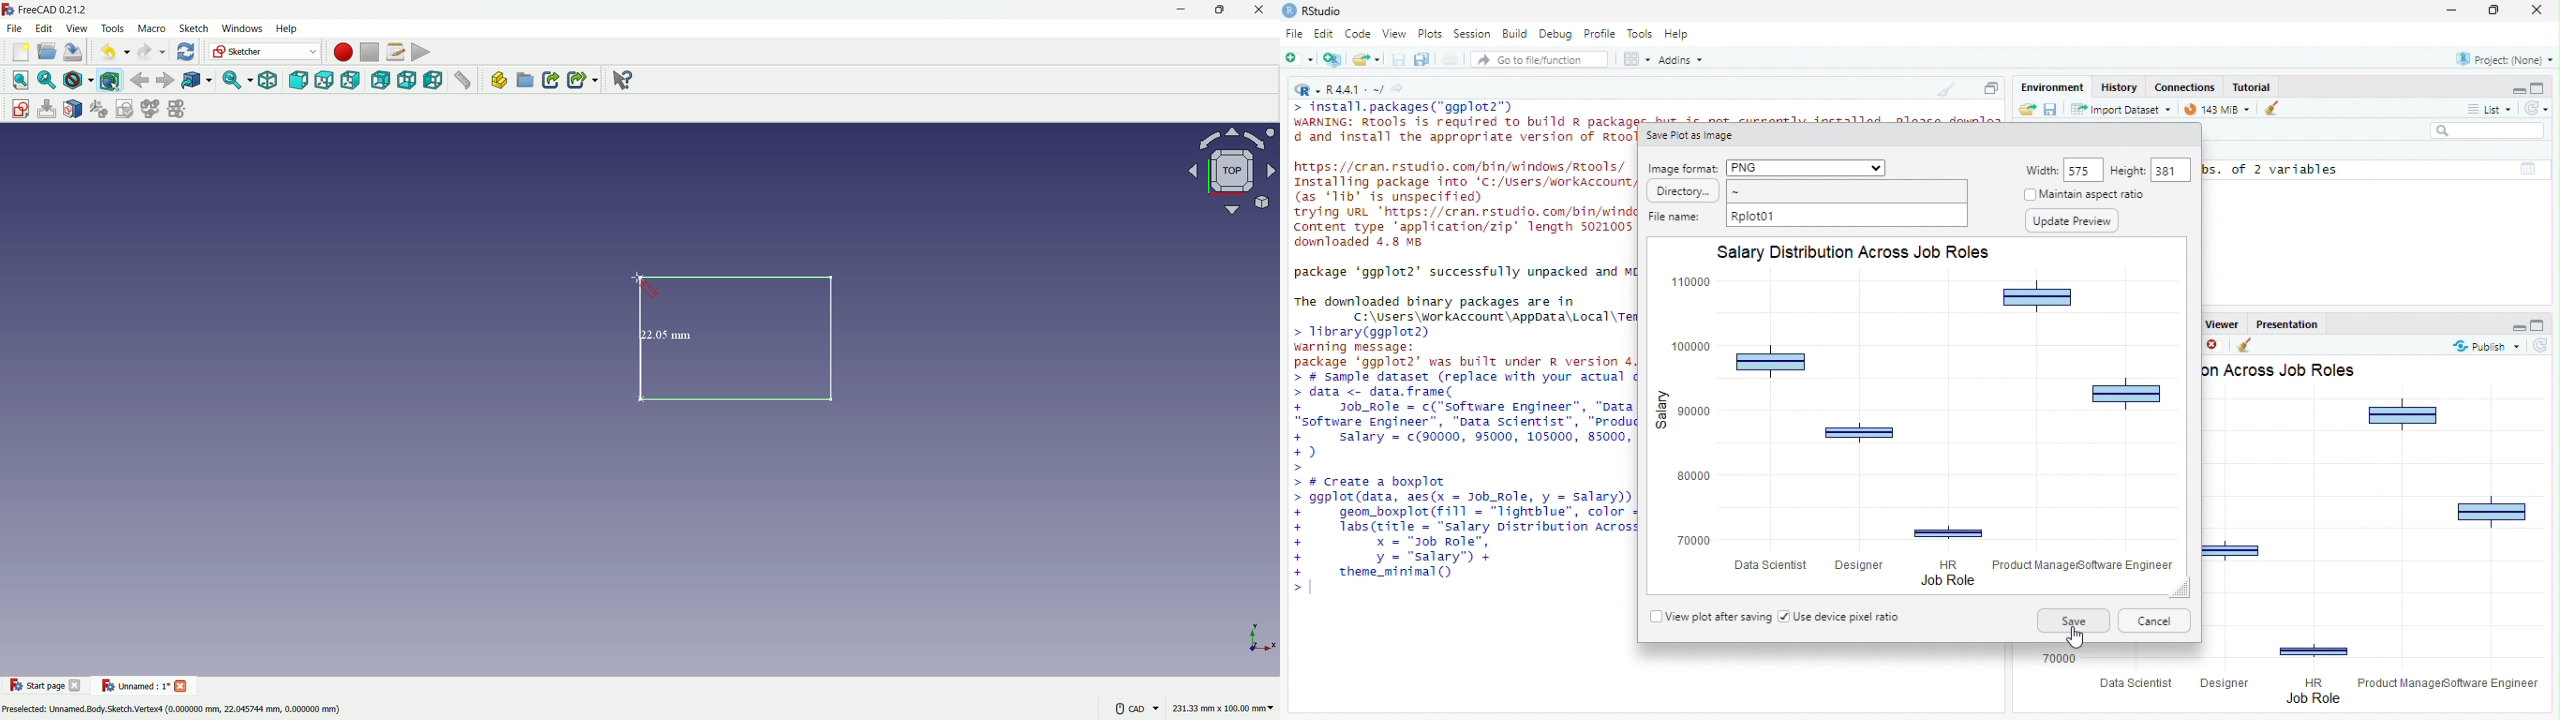 This screenshot has height=728, width=2576. Describe the element at coordinates (2488, 109) in the screenshot. I see `list view` at that location.